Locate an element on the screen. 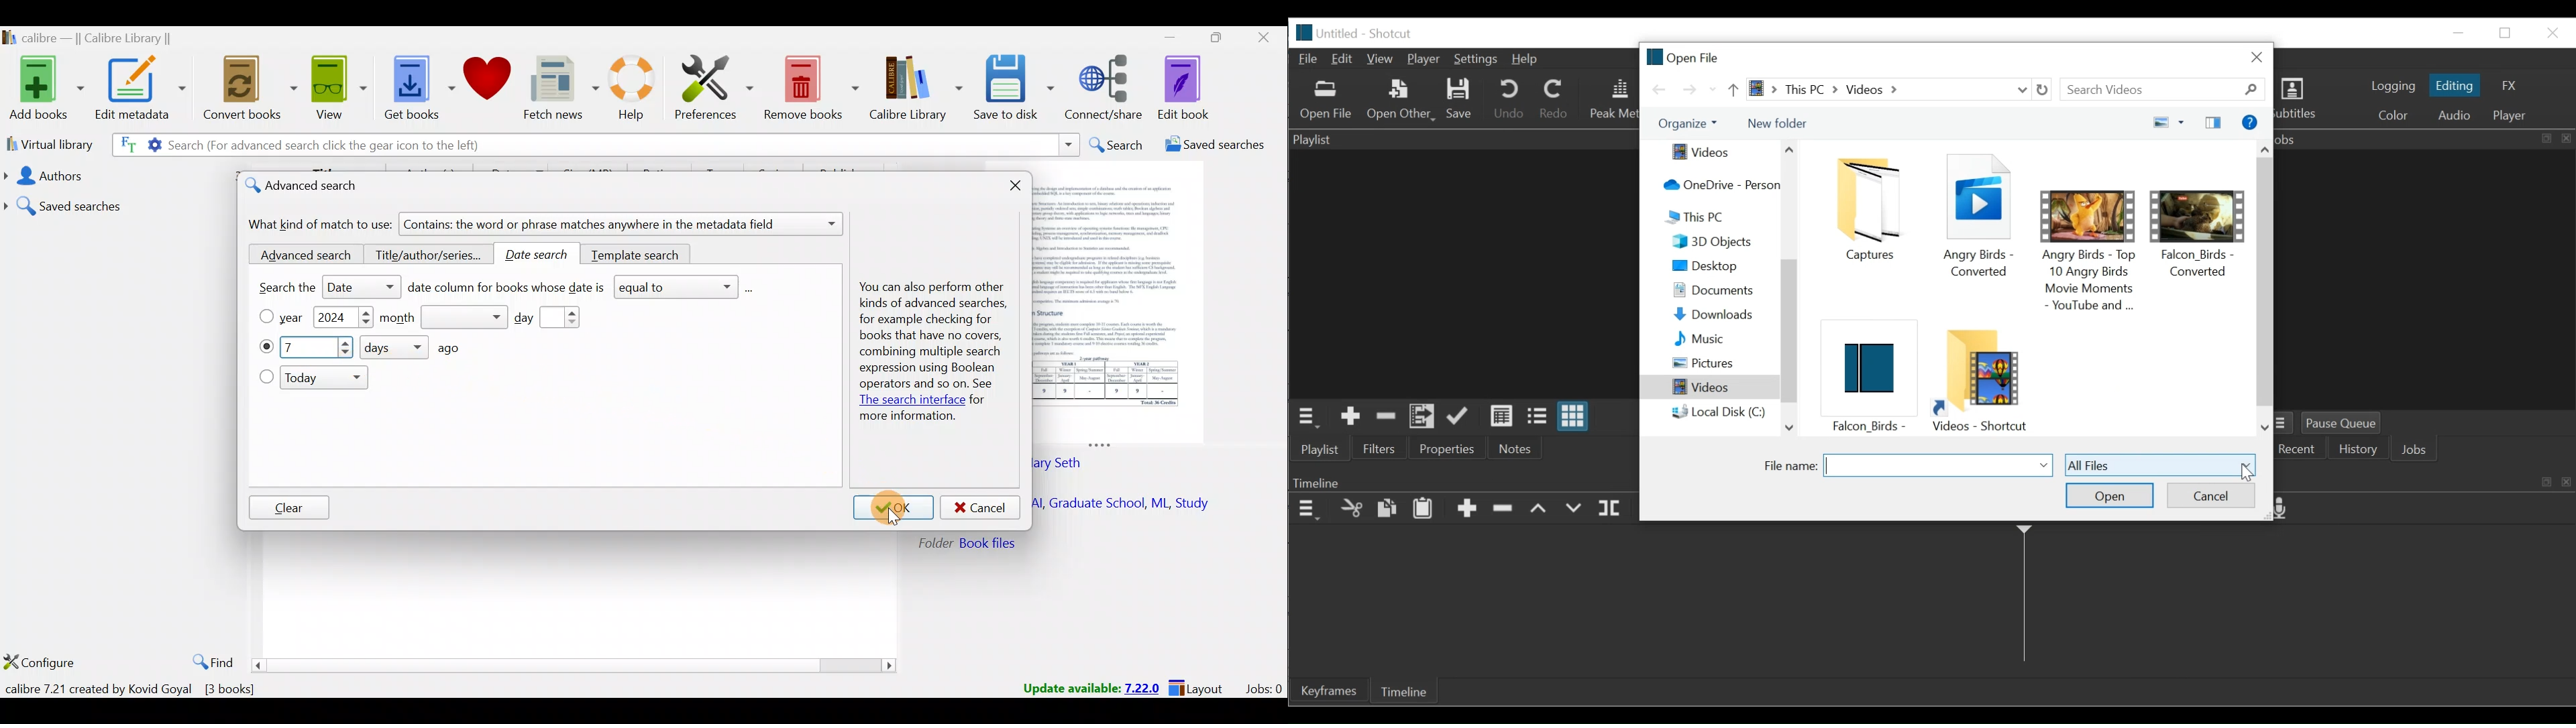  Remove books is located at coordinates (810, 85).